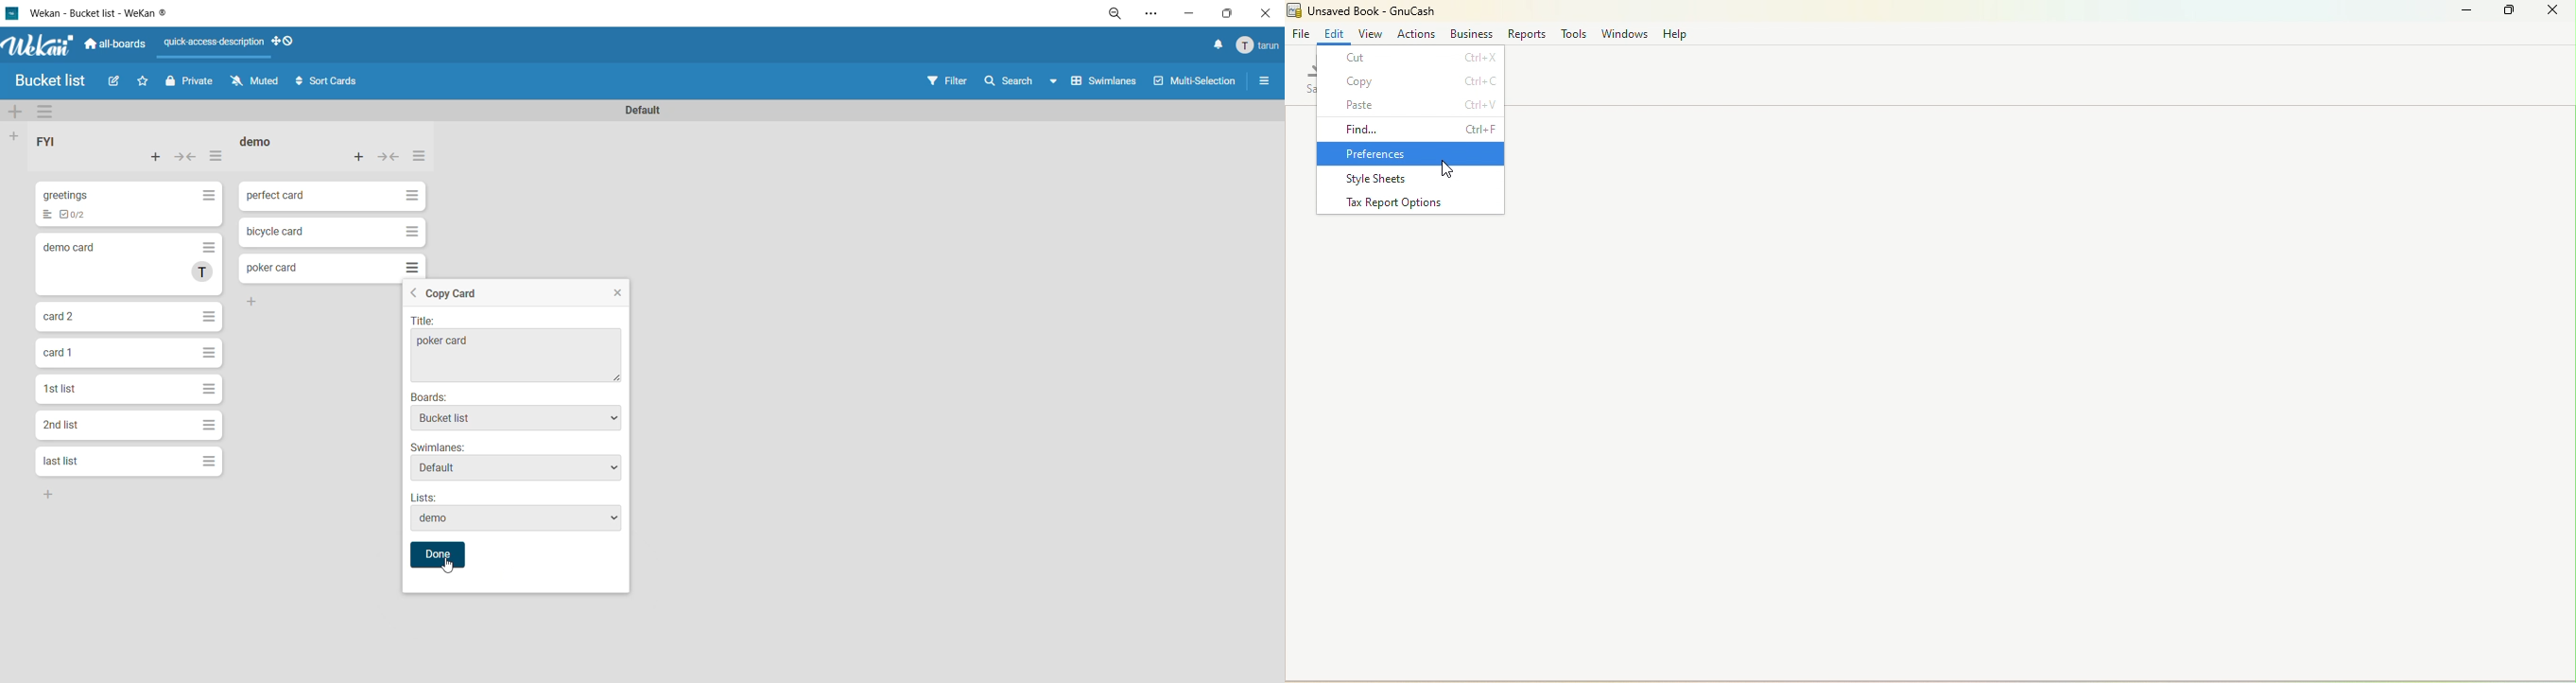  Describe the element at coordinates (1409, 79) in the screenshot. I see `Copy` at that location.